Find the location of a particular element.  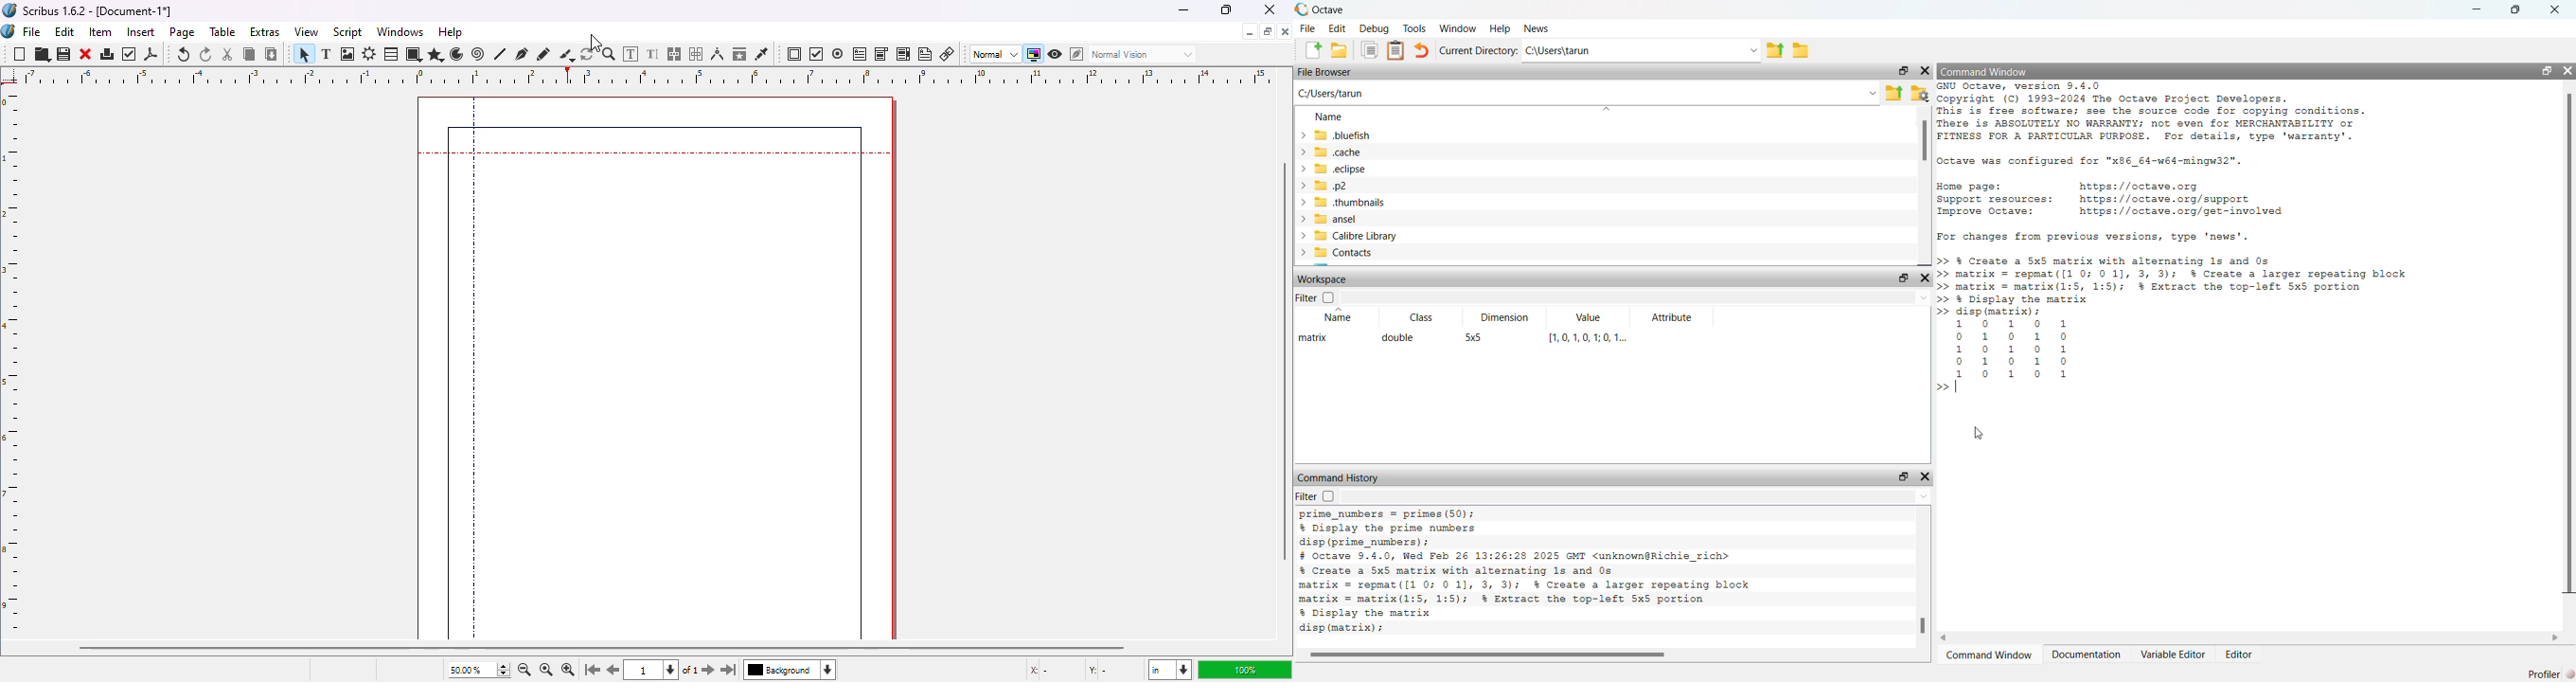

copy is located at coordinates (249, 54).